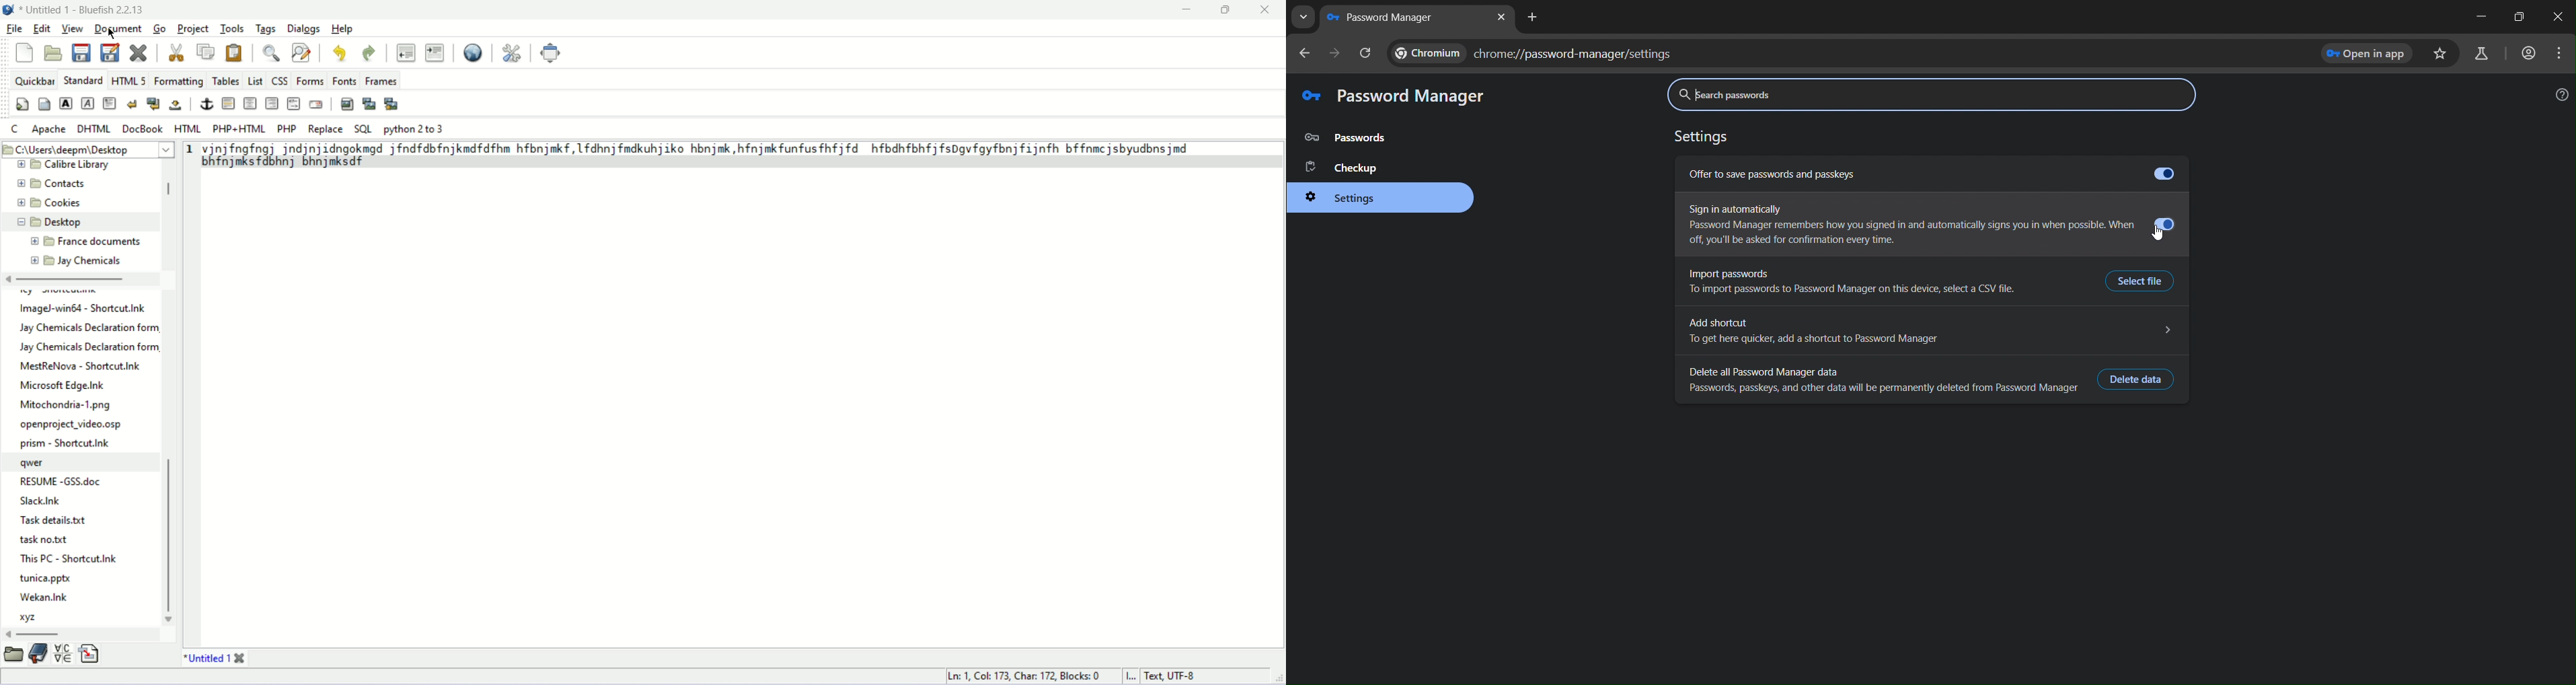 Image resolution: width=2576 pixels, height=700 pixels. I want to click on go back one page, so click(1305, 53).